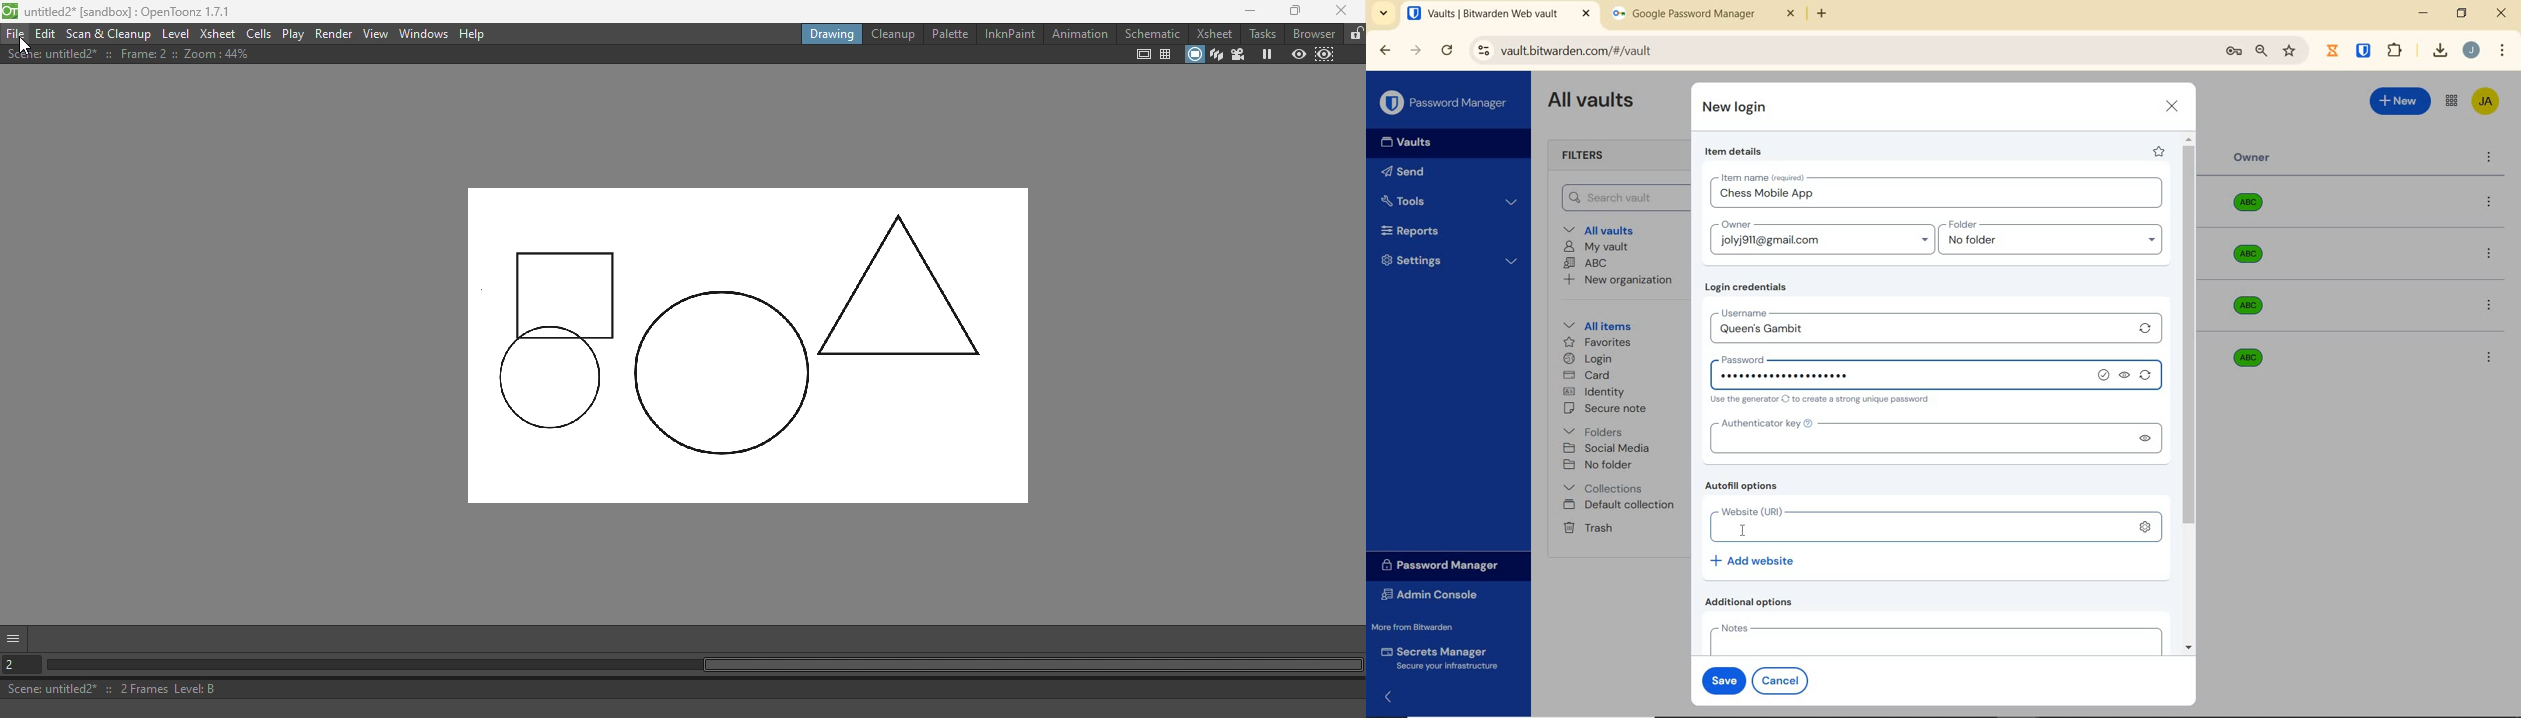 The width and height of the screenshot is (2548, 728). What do you see at coordinates (2144, 438) in the screenshot?
I see `unhide` at bounding box center [2144, 438].